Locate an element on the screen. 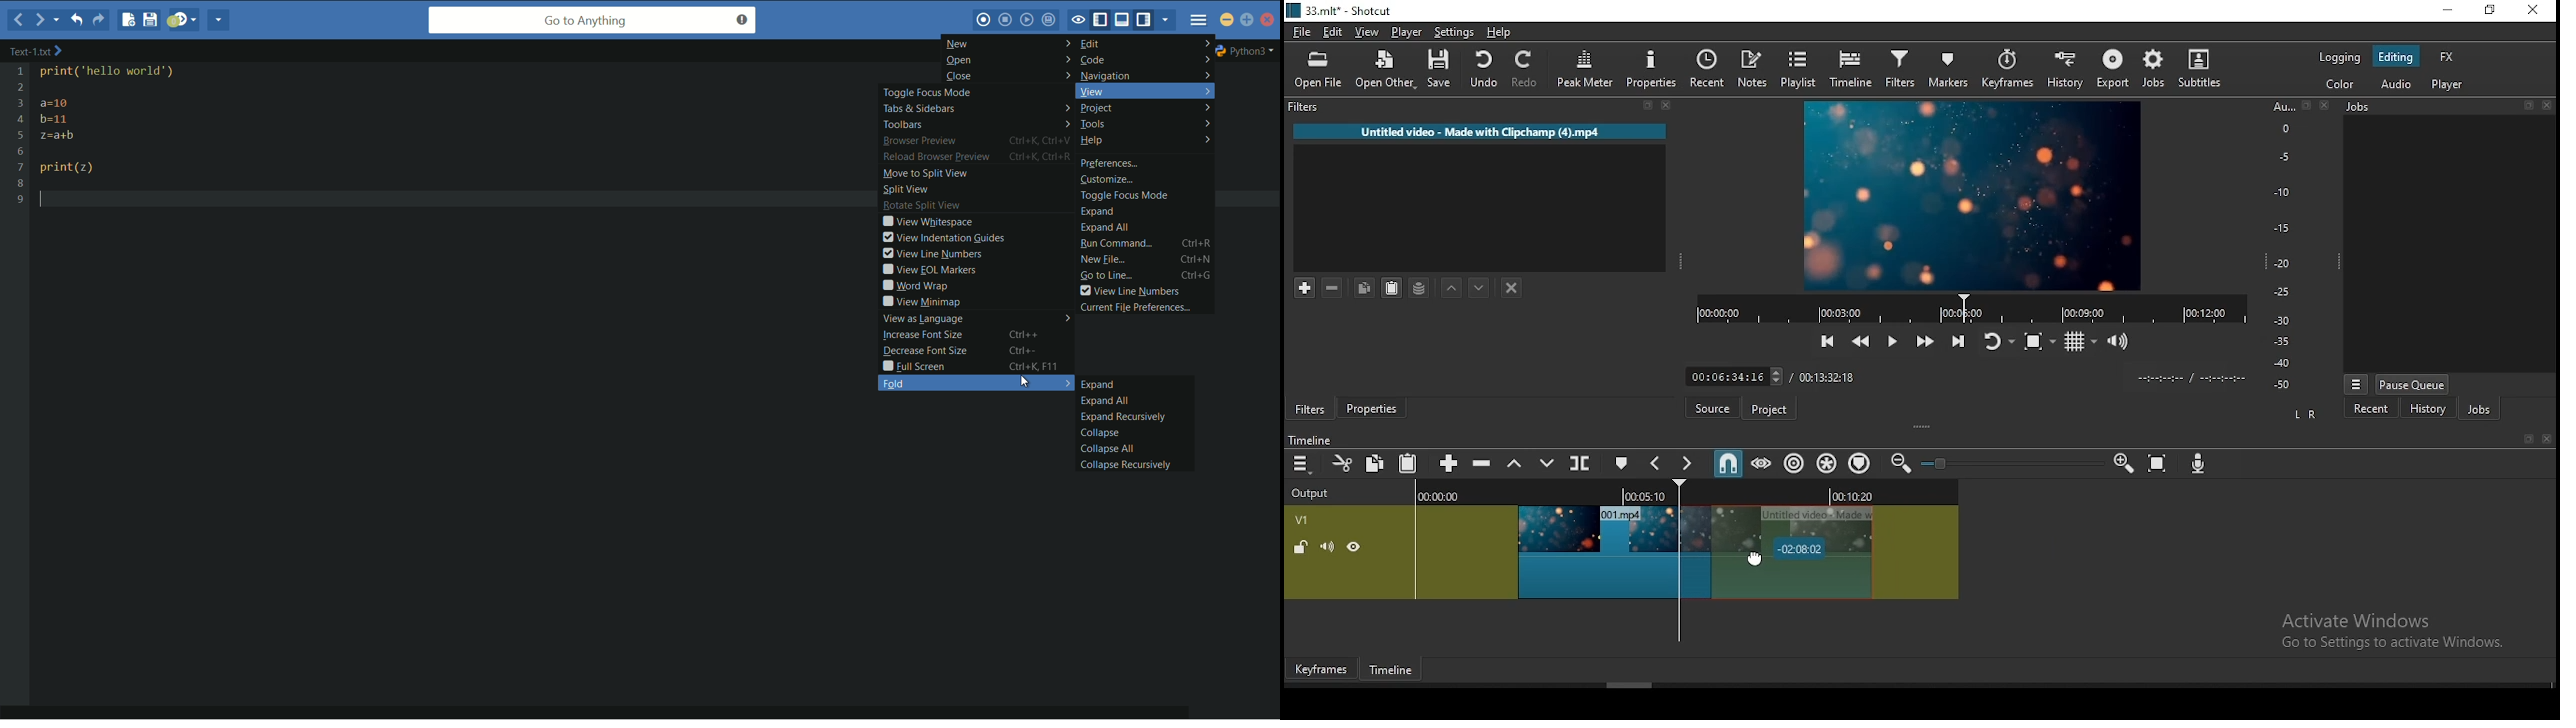 The image size is (2576, 728). Ctrl+K, F11 is located at coordinates (1038, 366).